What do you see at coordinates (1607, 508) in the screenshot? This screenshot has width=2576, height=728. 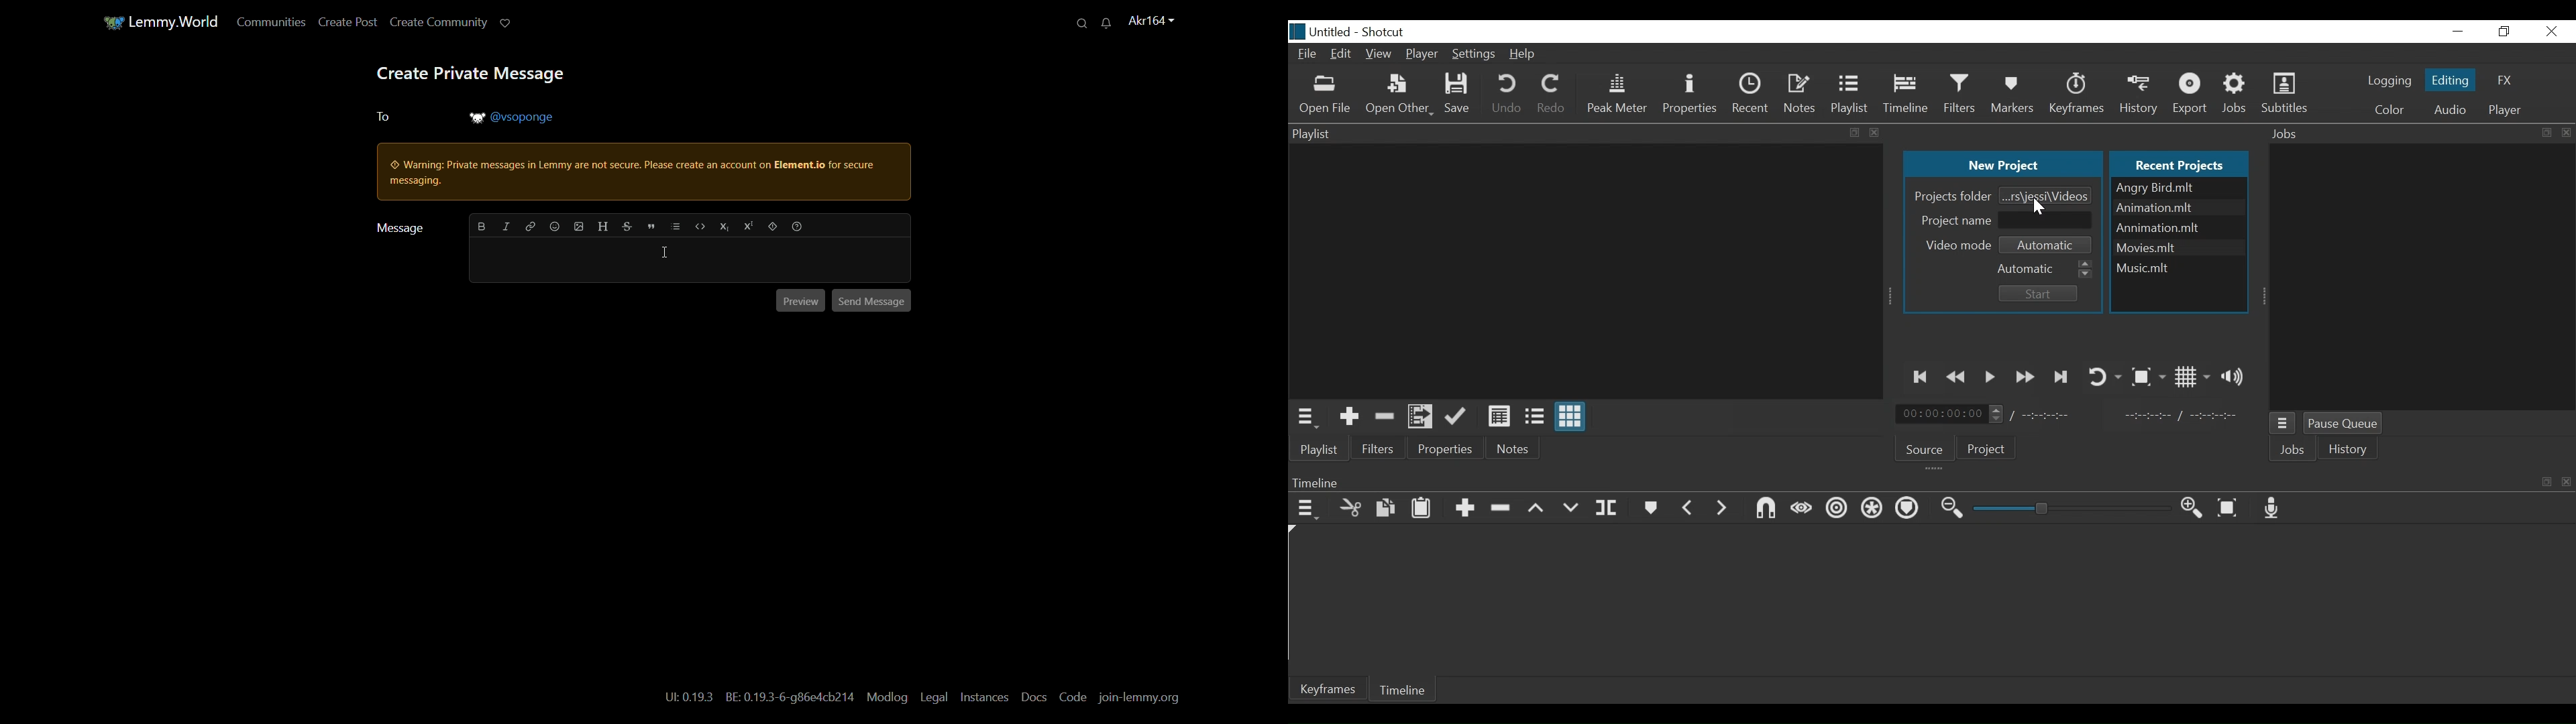 I see `Split at playhead` at bounding box center [1607, 508].